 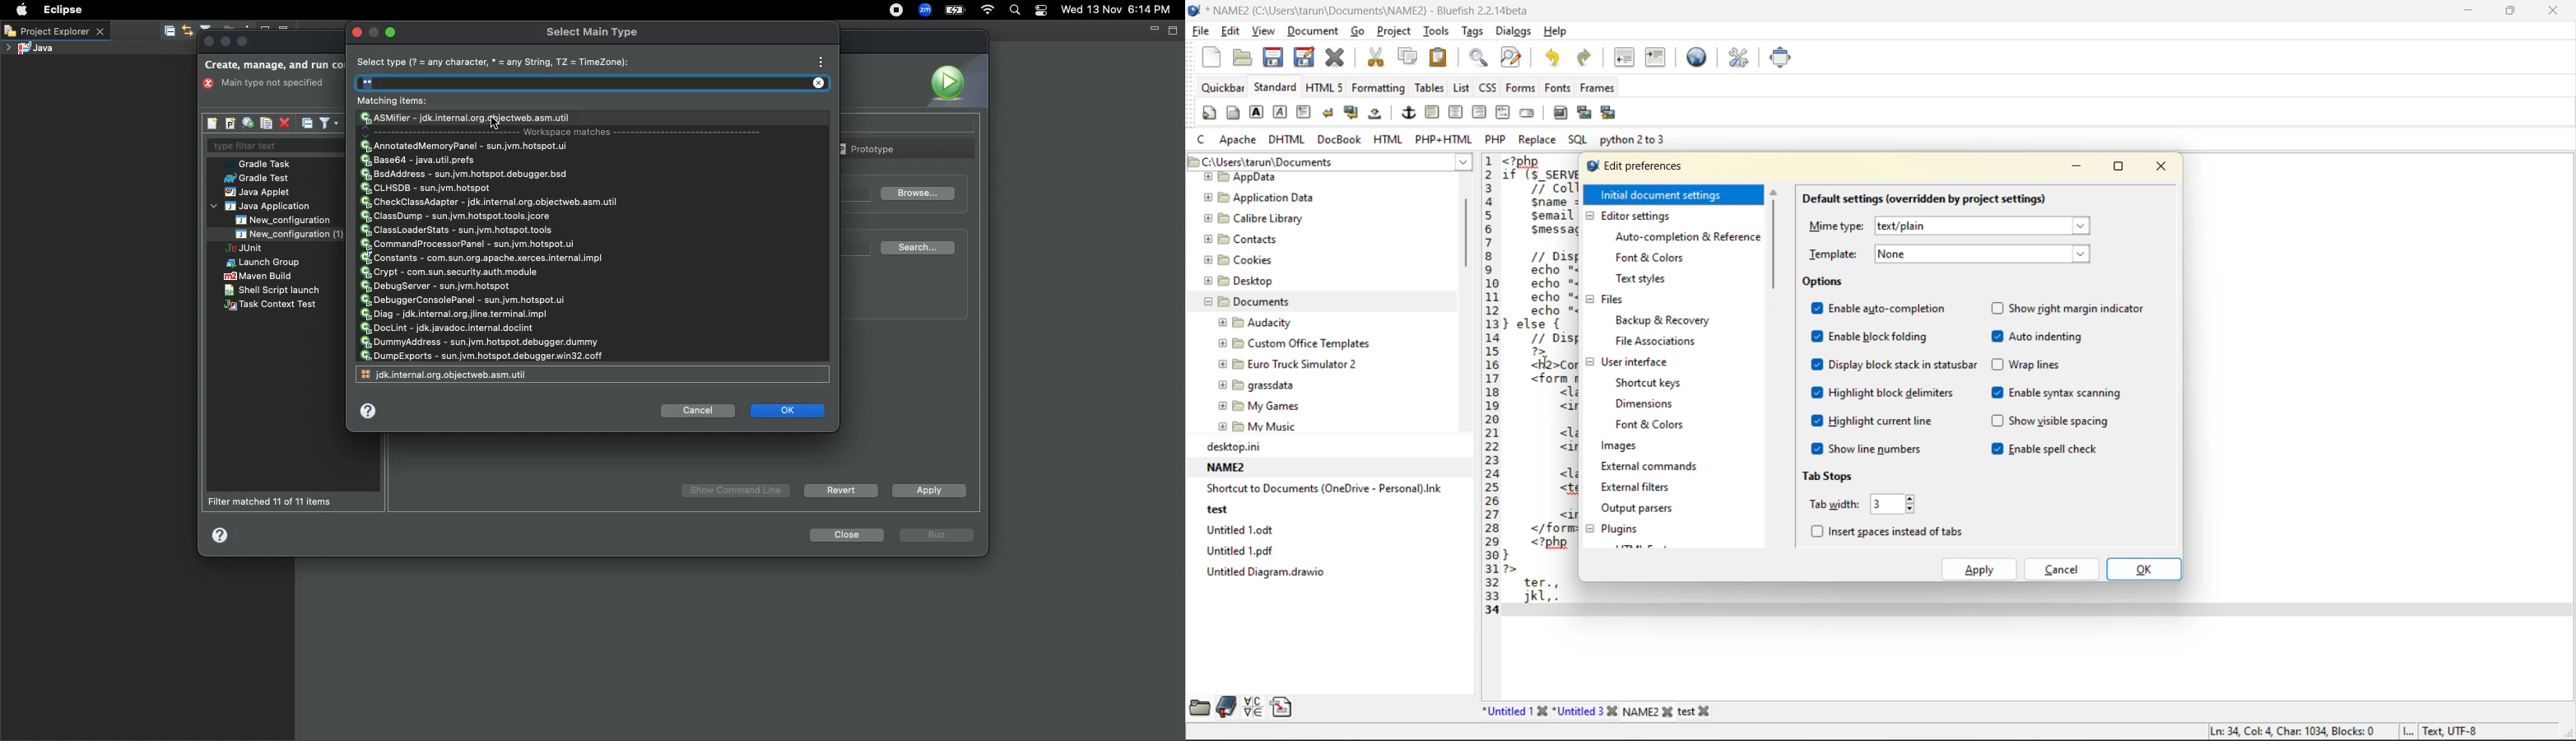 I want to click on files, so click(x=1616, y=299).